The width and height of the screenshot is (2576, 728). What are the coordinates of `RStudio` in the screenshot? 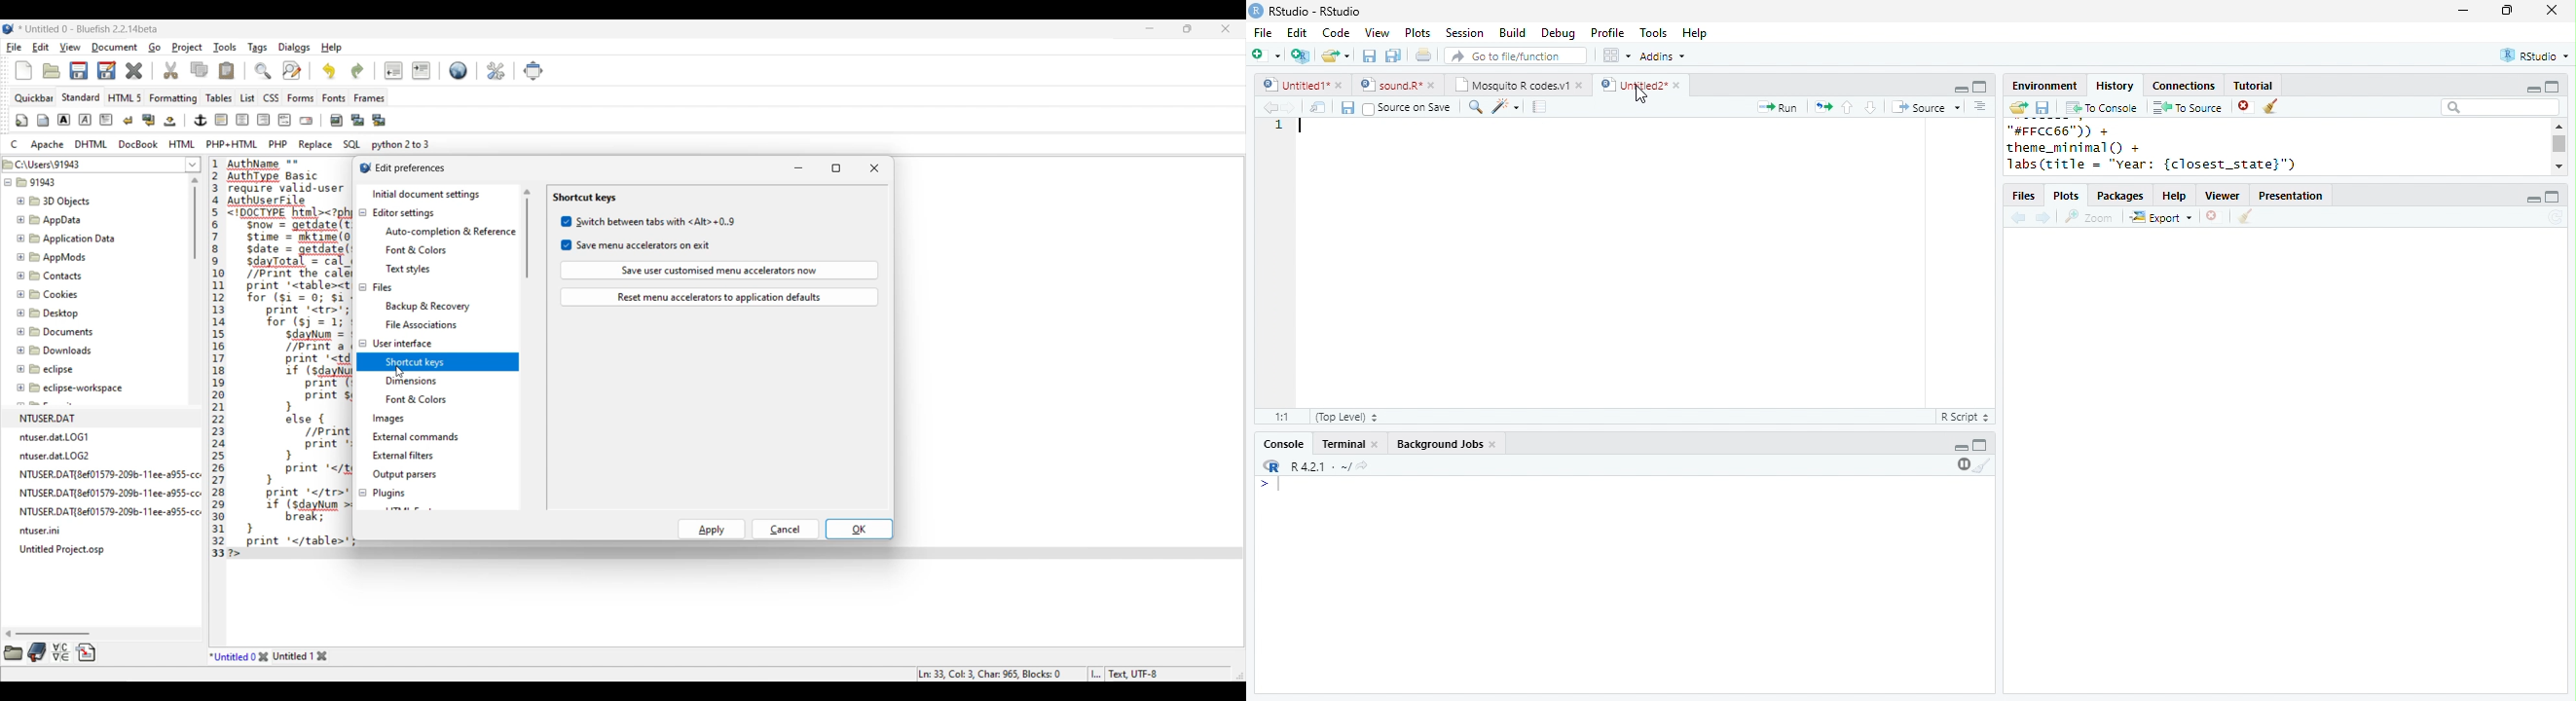 It's located at (2535, 55).